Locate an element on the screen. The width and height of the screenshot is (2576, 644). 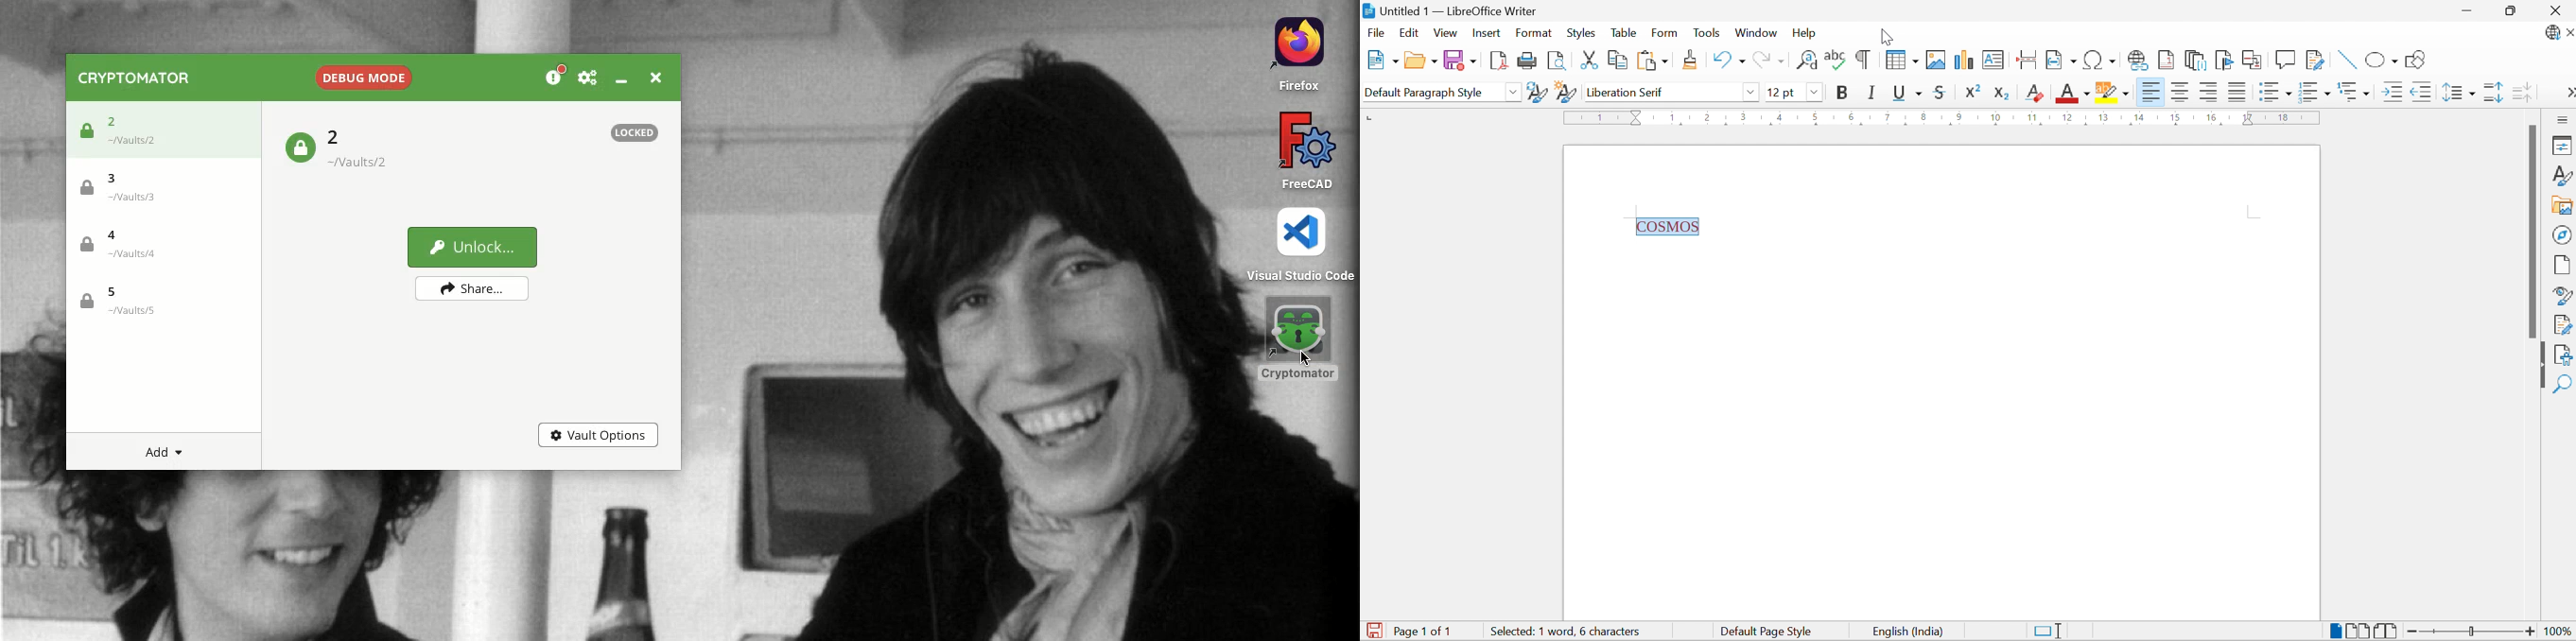
18 is located at coordinates (2284, 117).